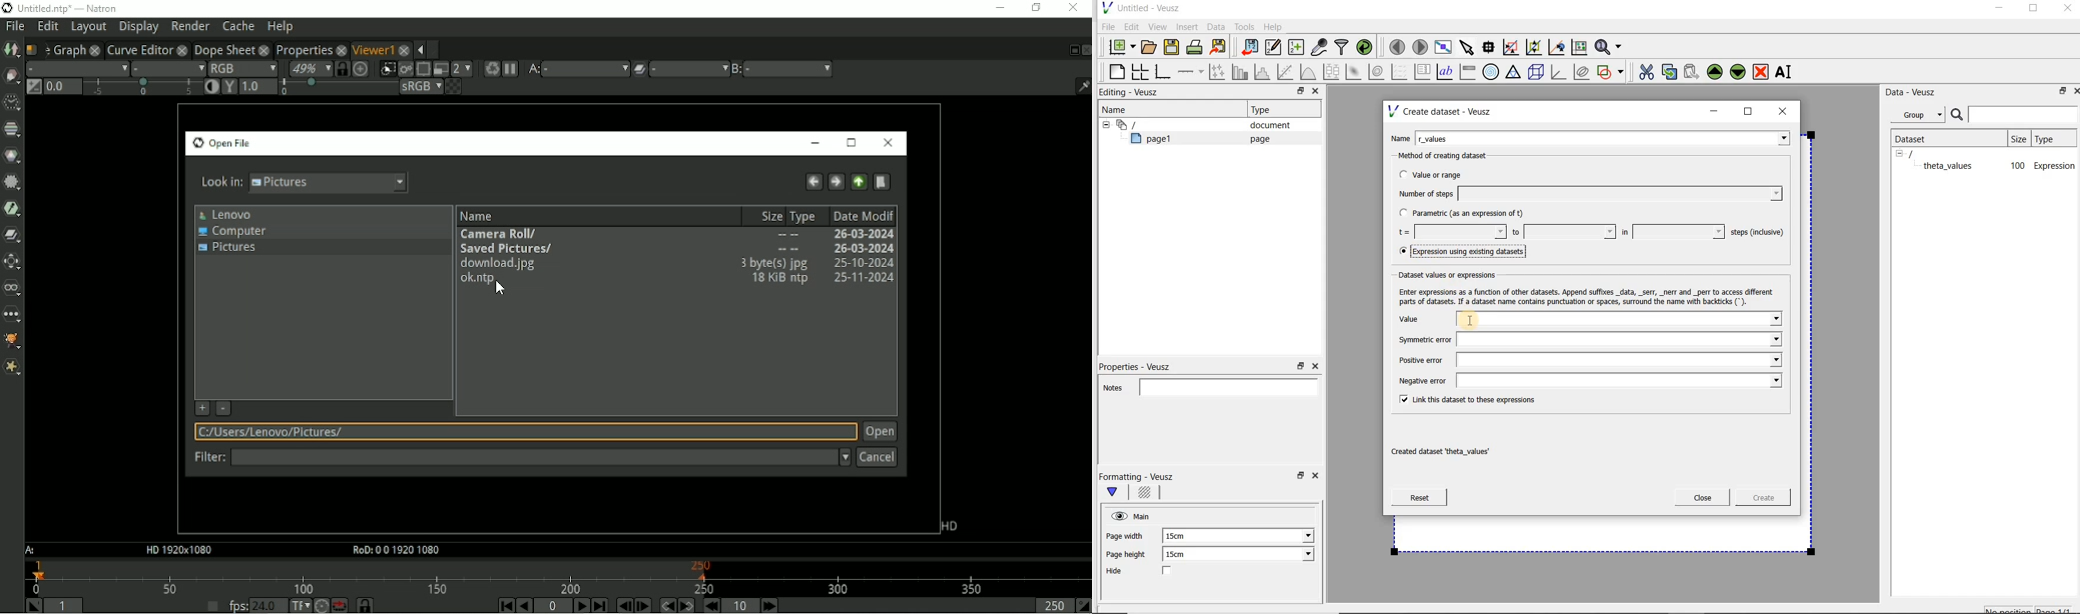  What do you see at coordinates (1451, 156) in the screenshot?
I see `Method of creating dataset:` at bounding box center [1451, 156].